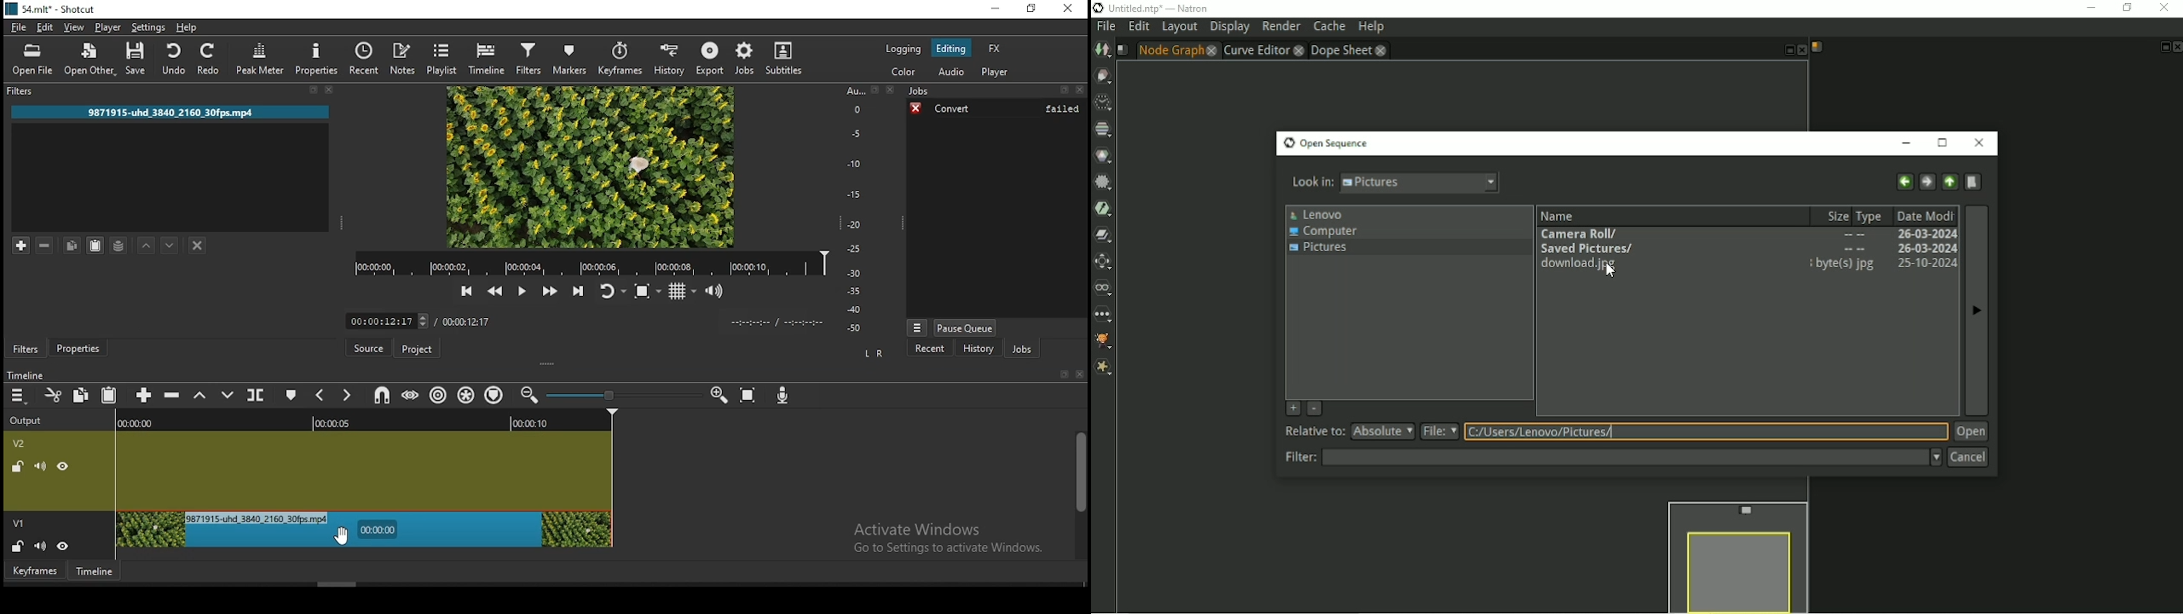 The height and width of the screenshot is (616, 2184). What do you see at coordinates (412, 395) in the screenshot?
I see `scrub while dragging` at bounding box center [412, 395].